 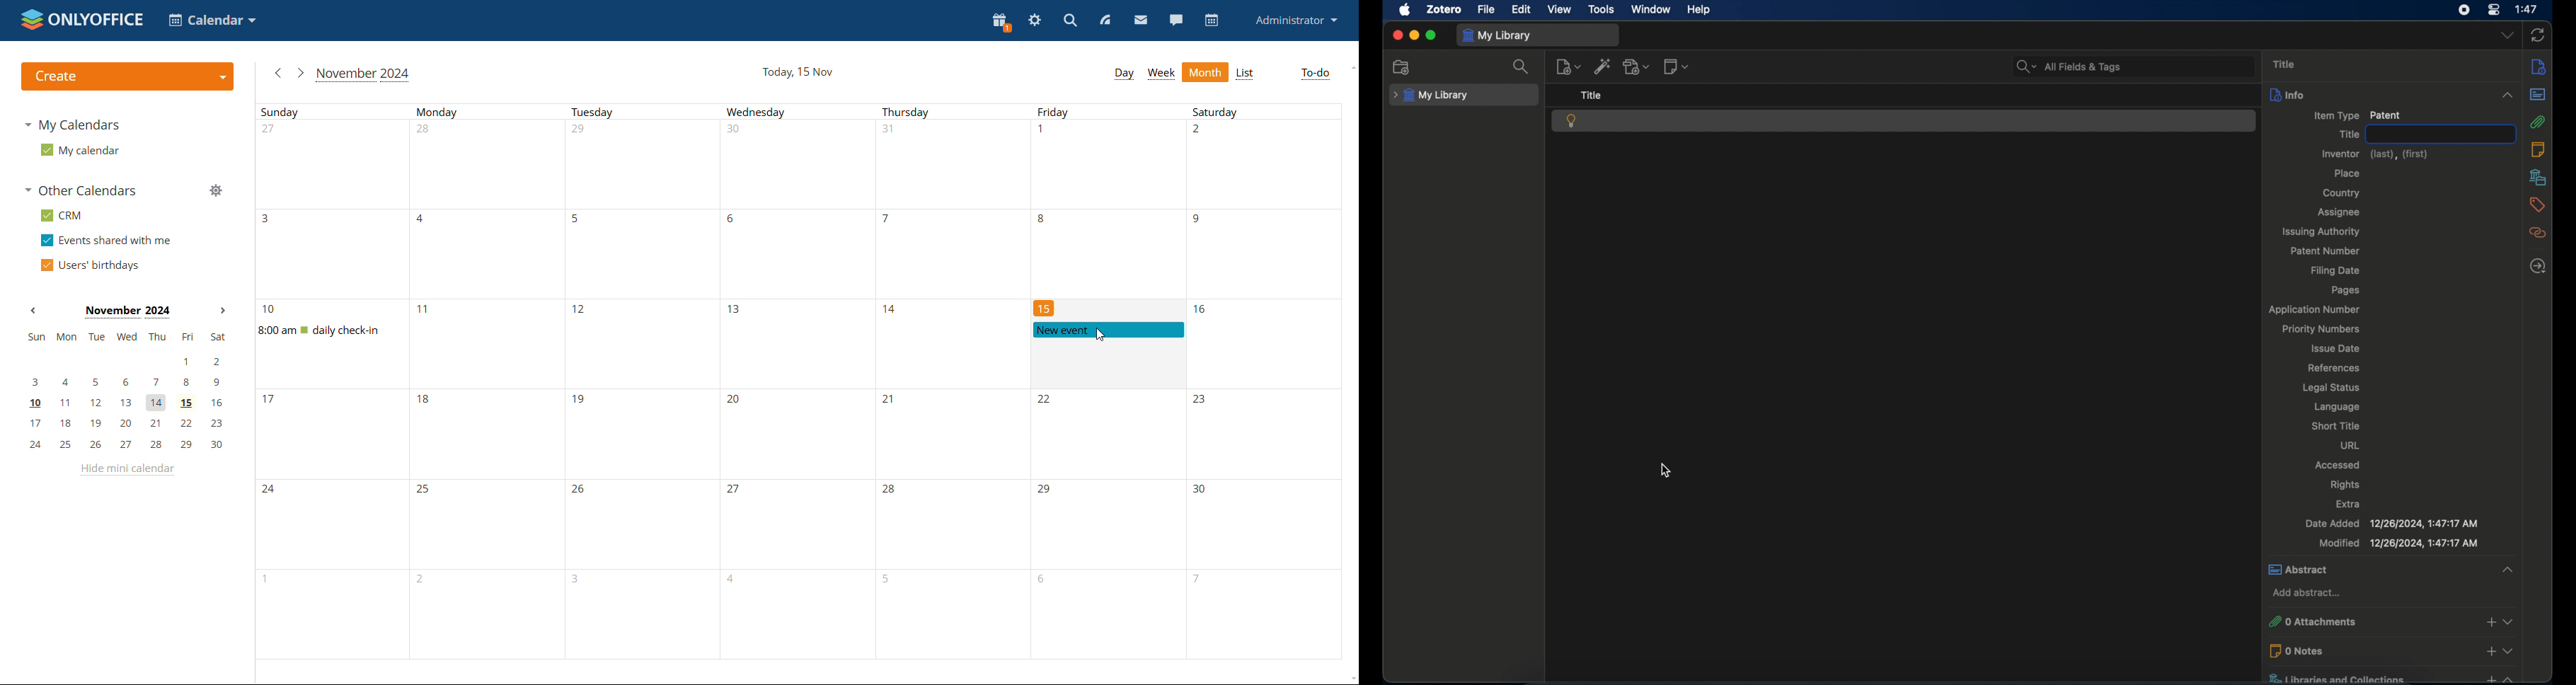 I want to click on zotero, so click(x=1443, y=9).